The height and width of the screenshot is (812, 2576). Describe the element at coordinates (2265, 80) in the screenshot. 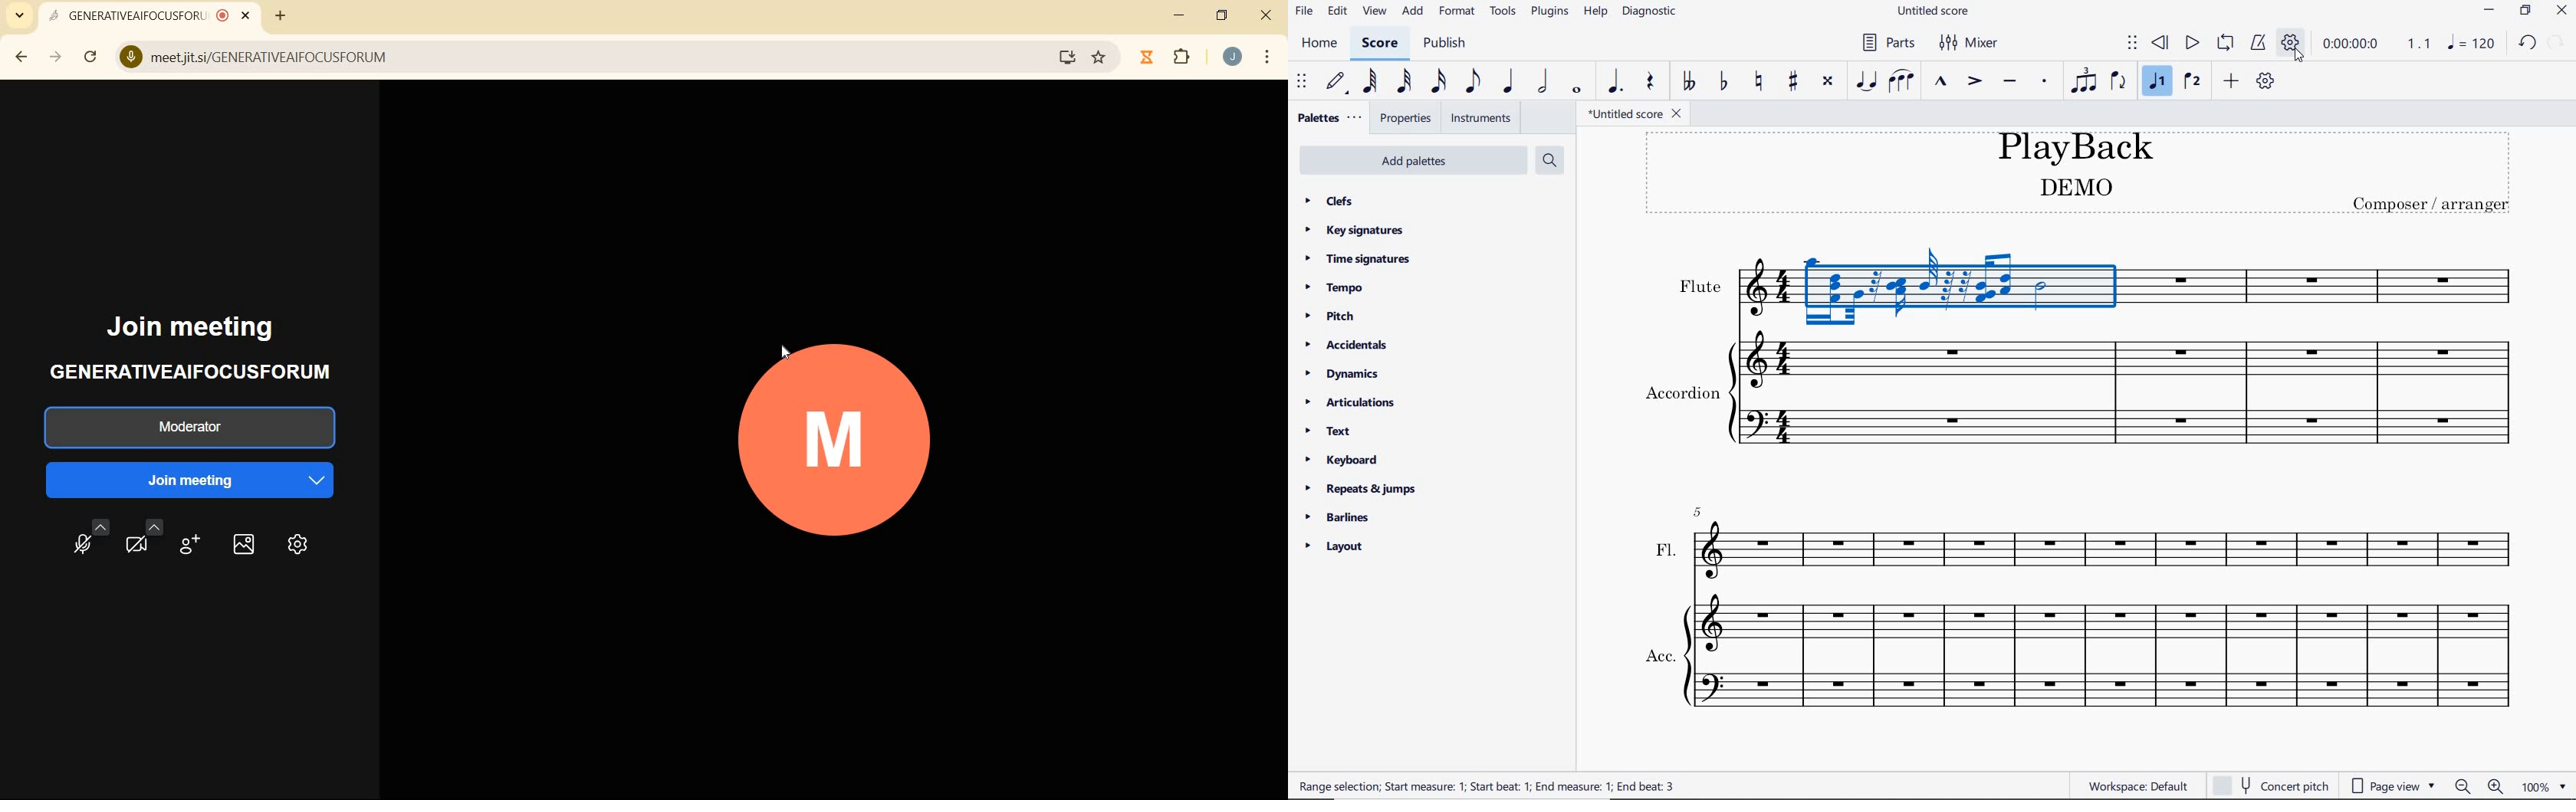

I see `customize toolbar` at that location.